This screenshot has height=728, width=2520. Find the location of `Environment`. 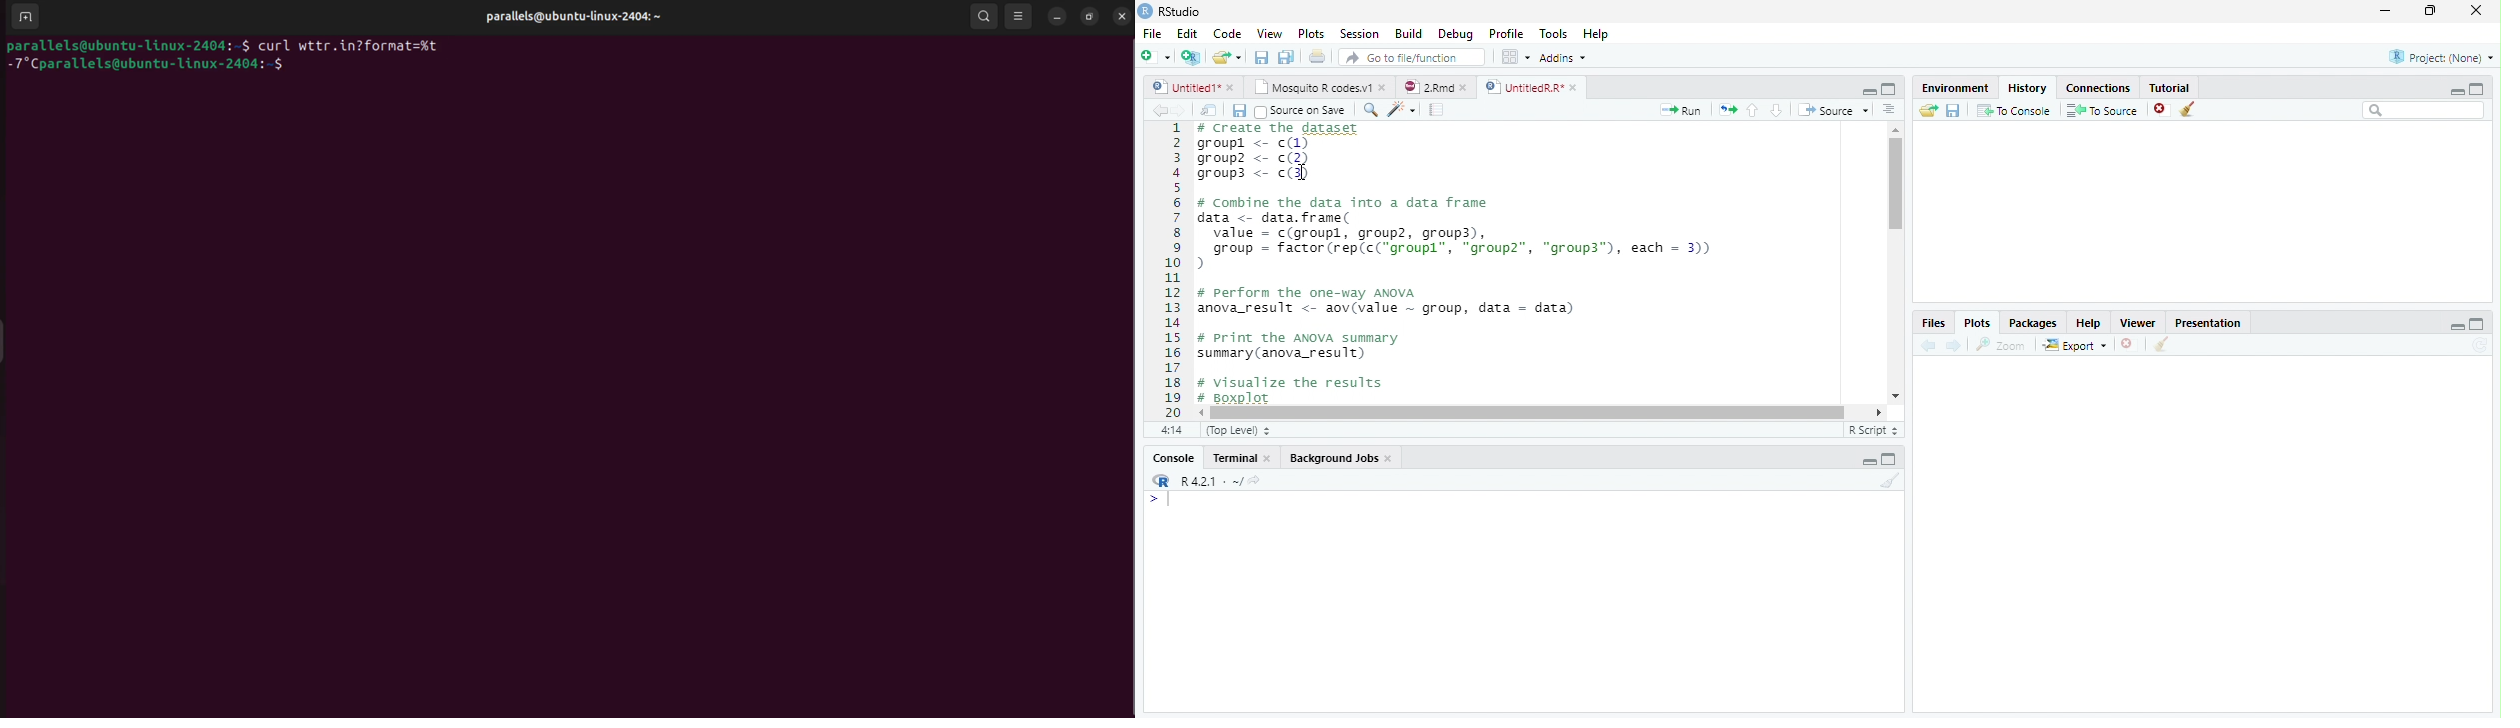

Environment is located at coordinates (1955, 88).